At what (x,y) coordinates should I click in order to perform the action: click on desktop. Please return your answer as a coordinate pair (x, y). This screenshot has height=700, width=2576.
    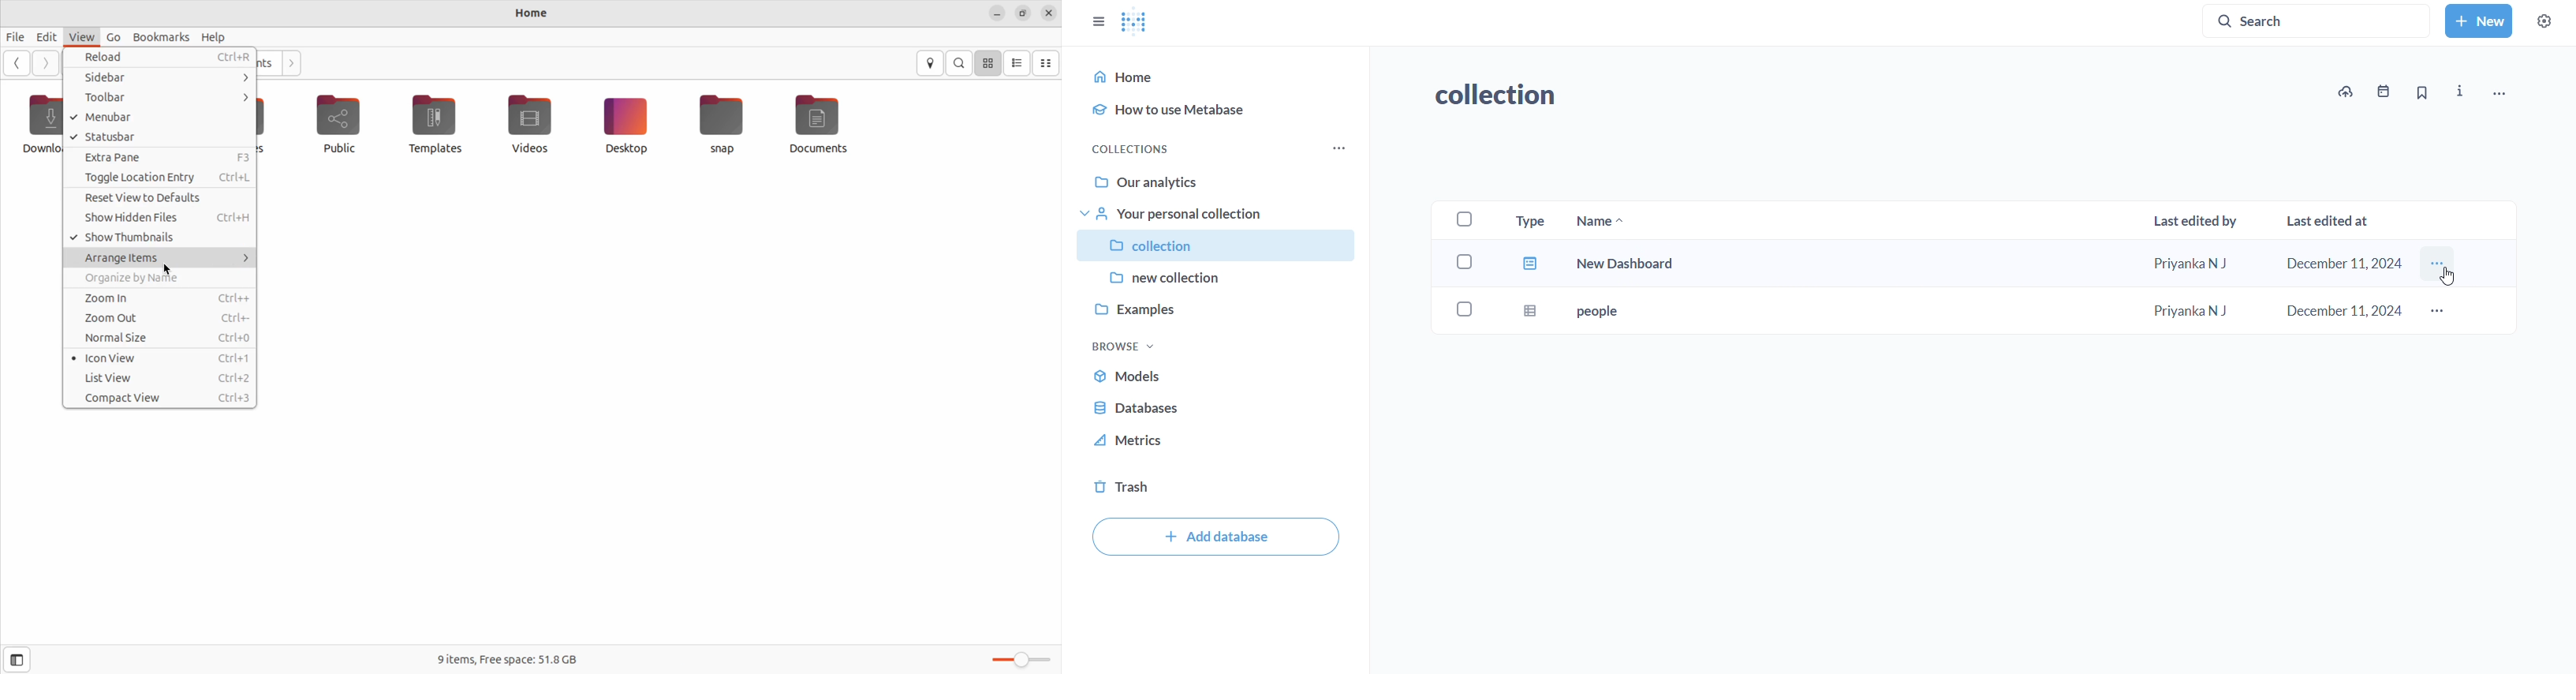
    Looking at the image, I should click on (625, 125).